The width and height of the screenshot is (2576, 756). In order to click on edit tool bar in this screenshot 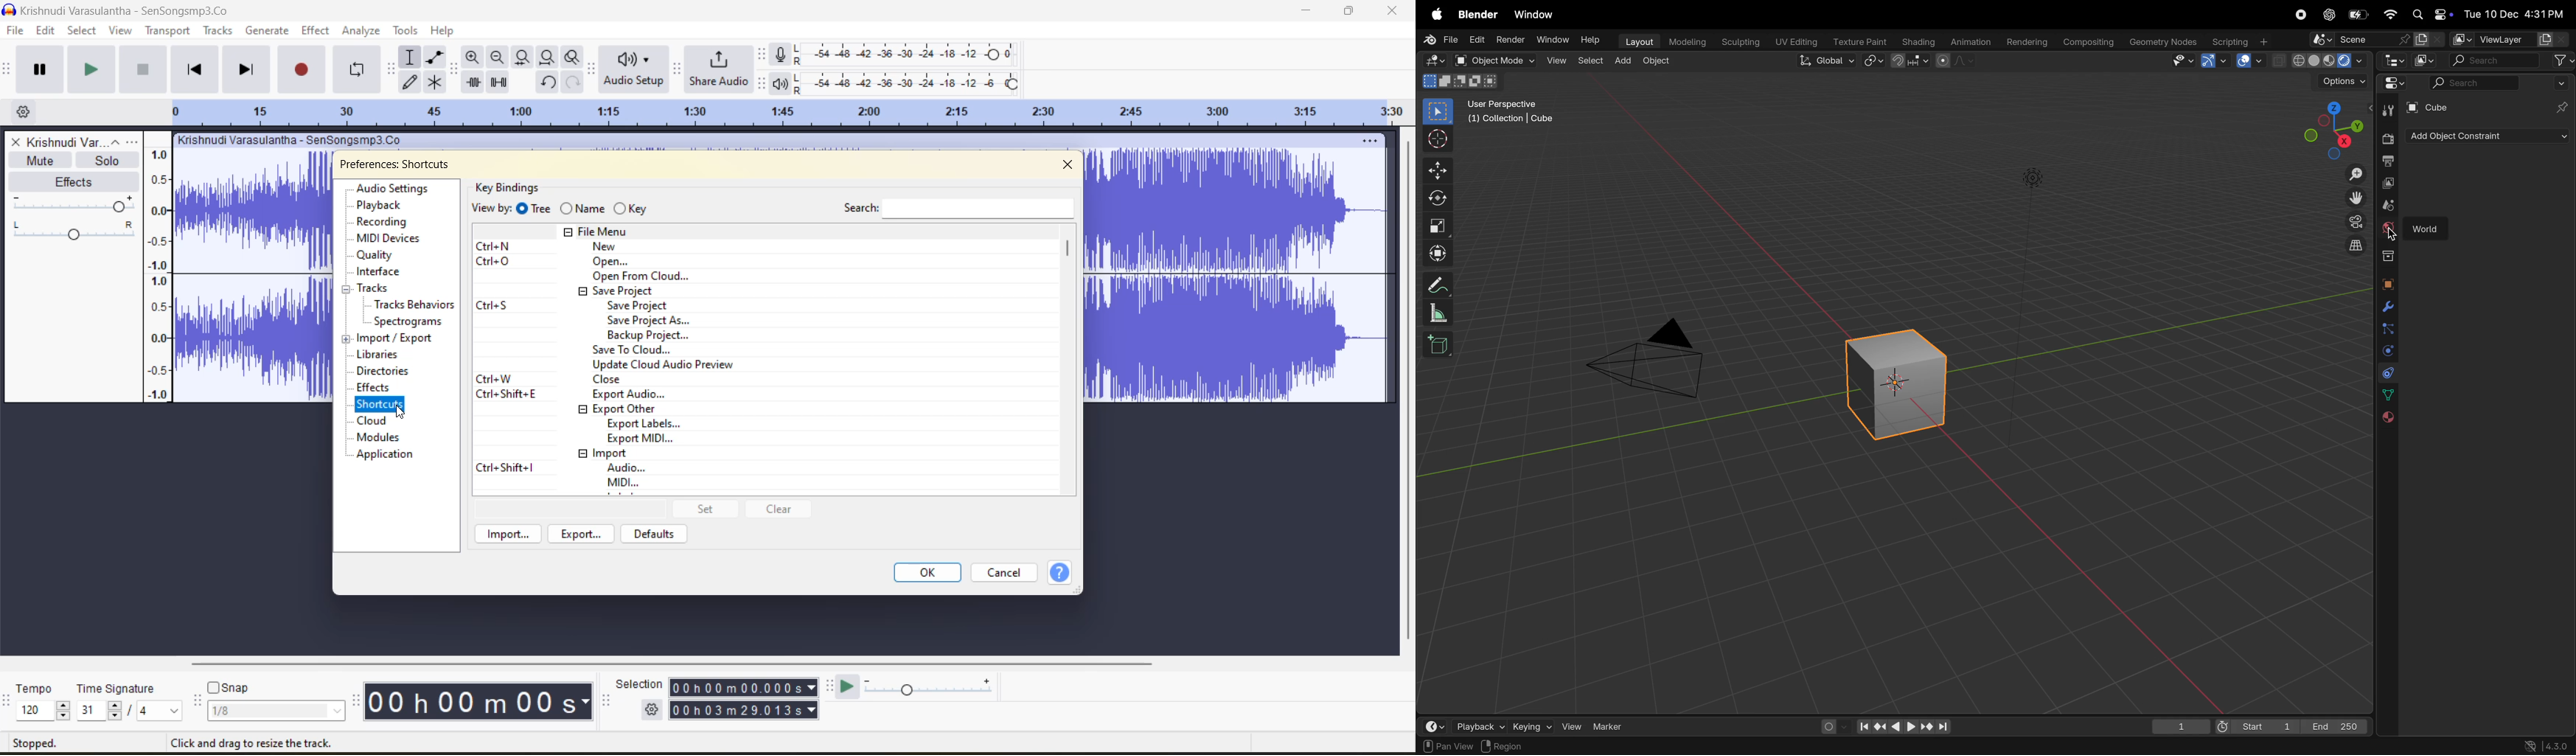, I will do `click(453, 69)`.